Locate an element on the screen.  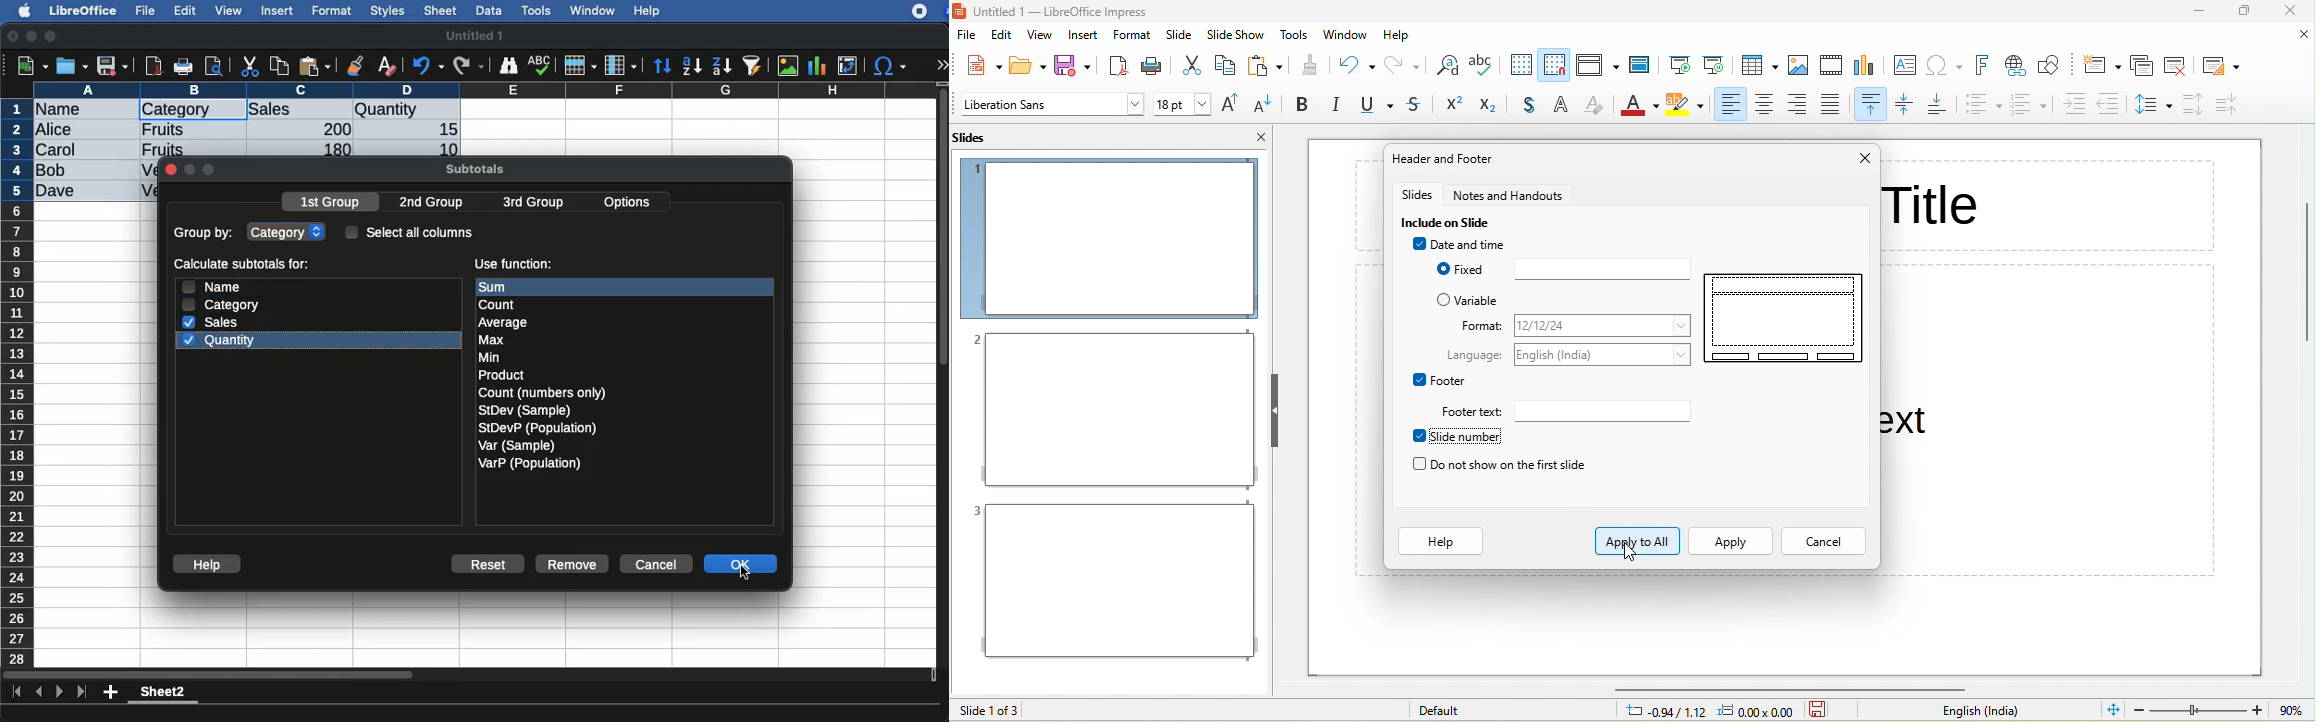
click to save the document is located at coordinates (1819, 712).